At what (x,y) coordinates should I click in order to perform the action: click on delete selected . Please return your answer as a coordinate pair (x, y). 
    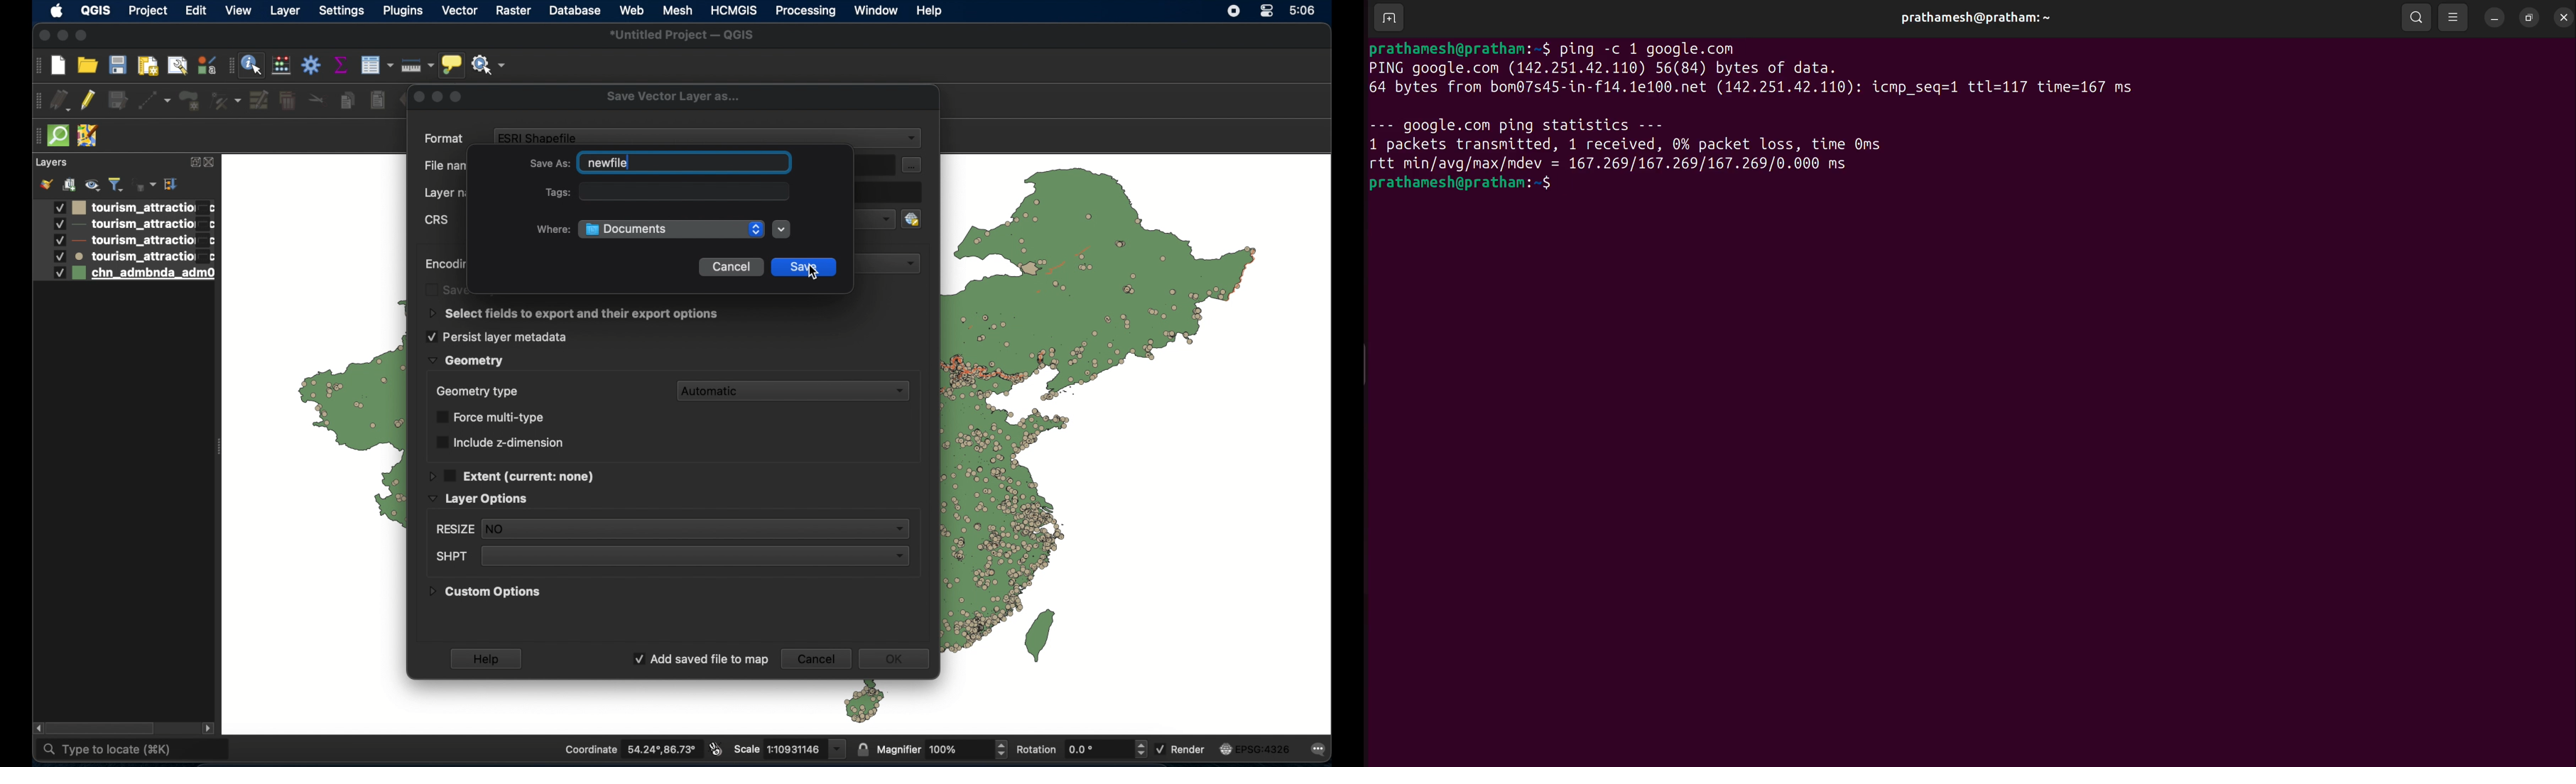
    Looking at the image, I should click on (287, 101).